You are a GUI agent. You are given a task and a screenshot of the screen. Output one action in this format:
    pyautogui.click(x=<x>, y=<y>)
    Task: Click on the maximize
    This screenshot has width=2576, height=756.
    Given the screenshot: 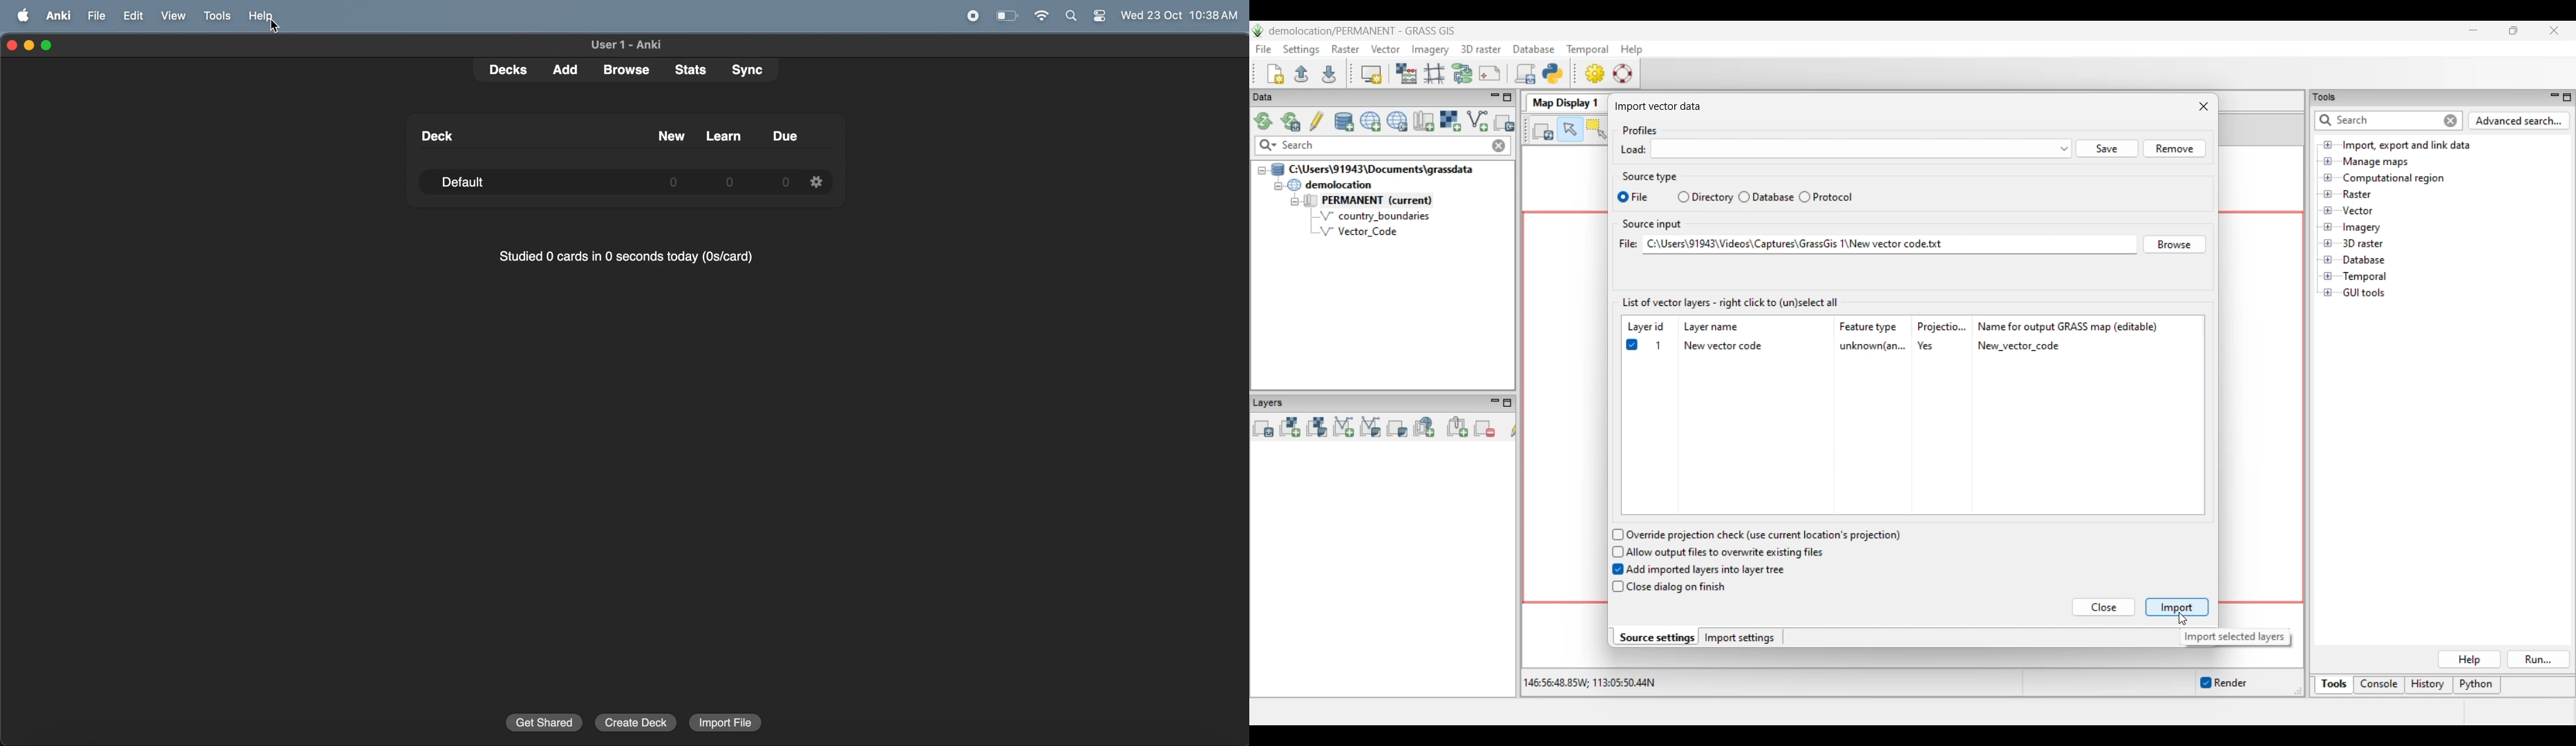 What is the action you would take?
    pyautogui.click(x=48, y=45)
    